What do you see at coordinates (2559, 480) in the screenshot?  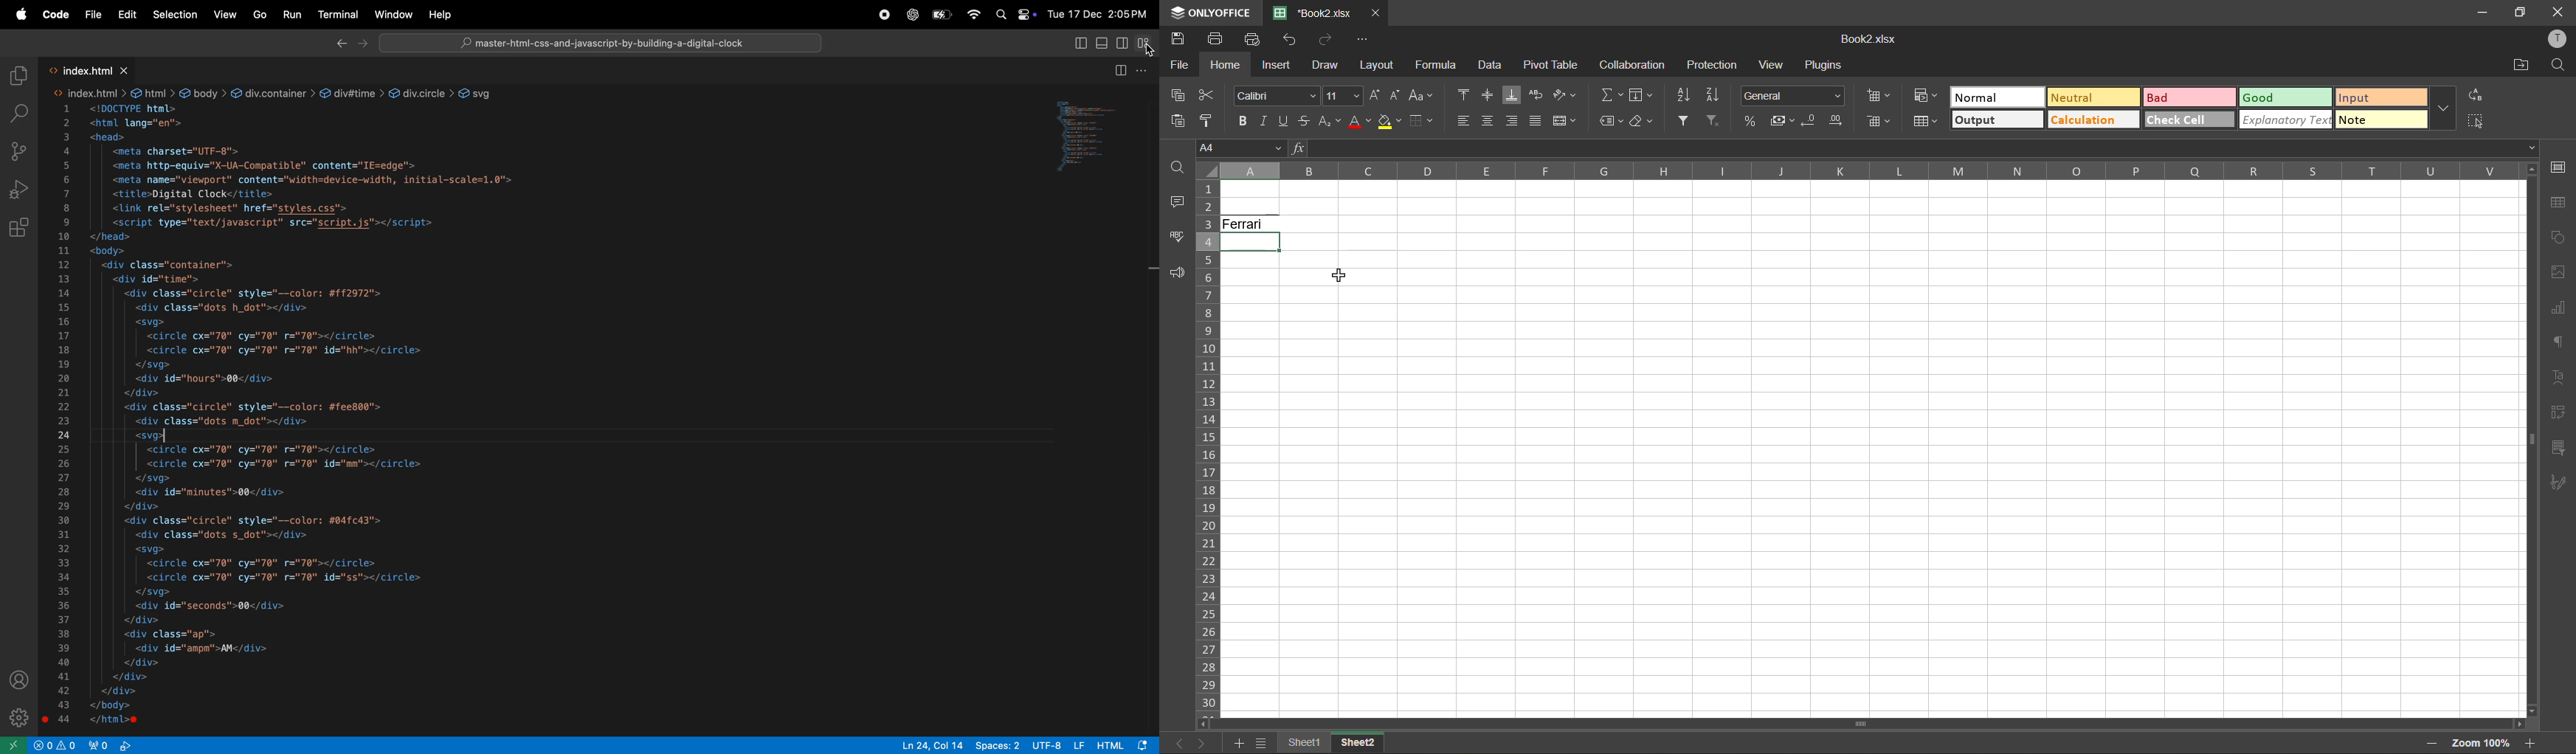 I see `signature` at bounding box center [2559, 480].